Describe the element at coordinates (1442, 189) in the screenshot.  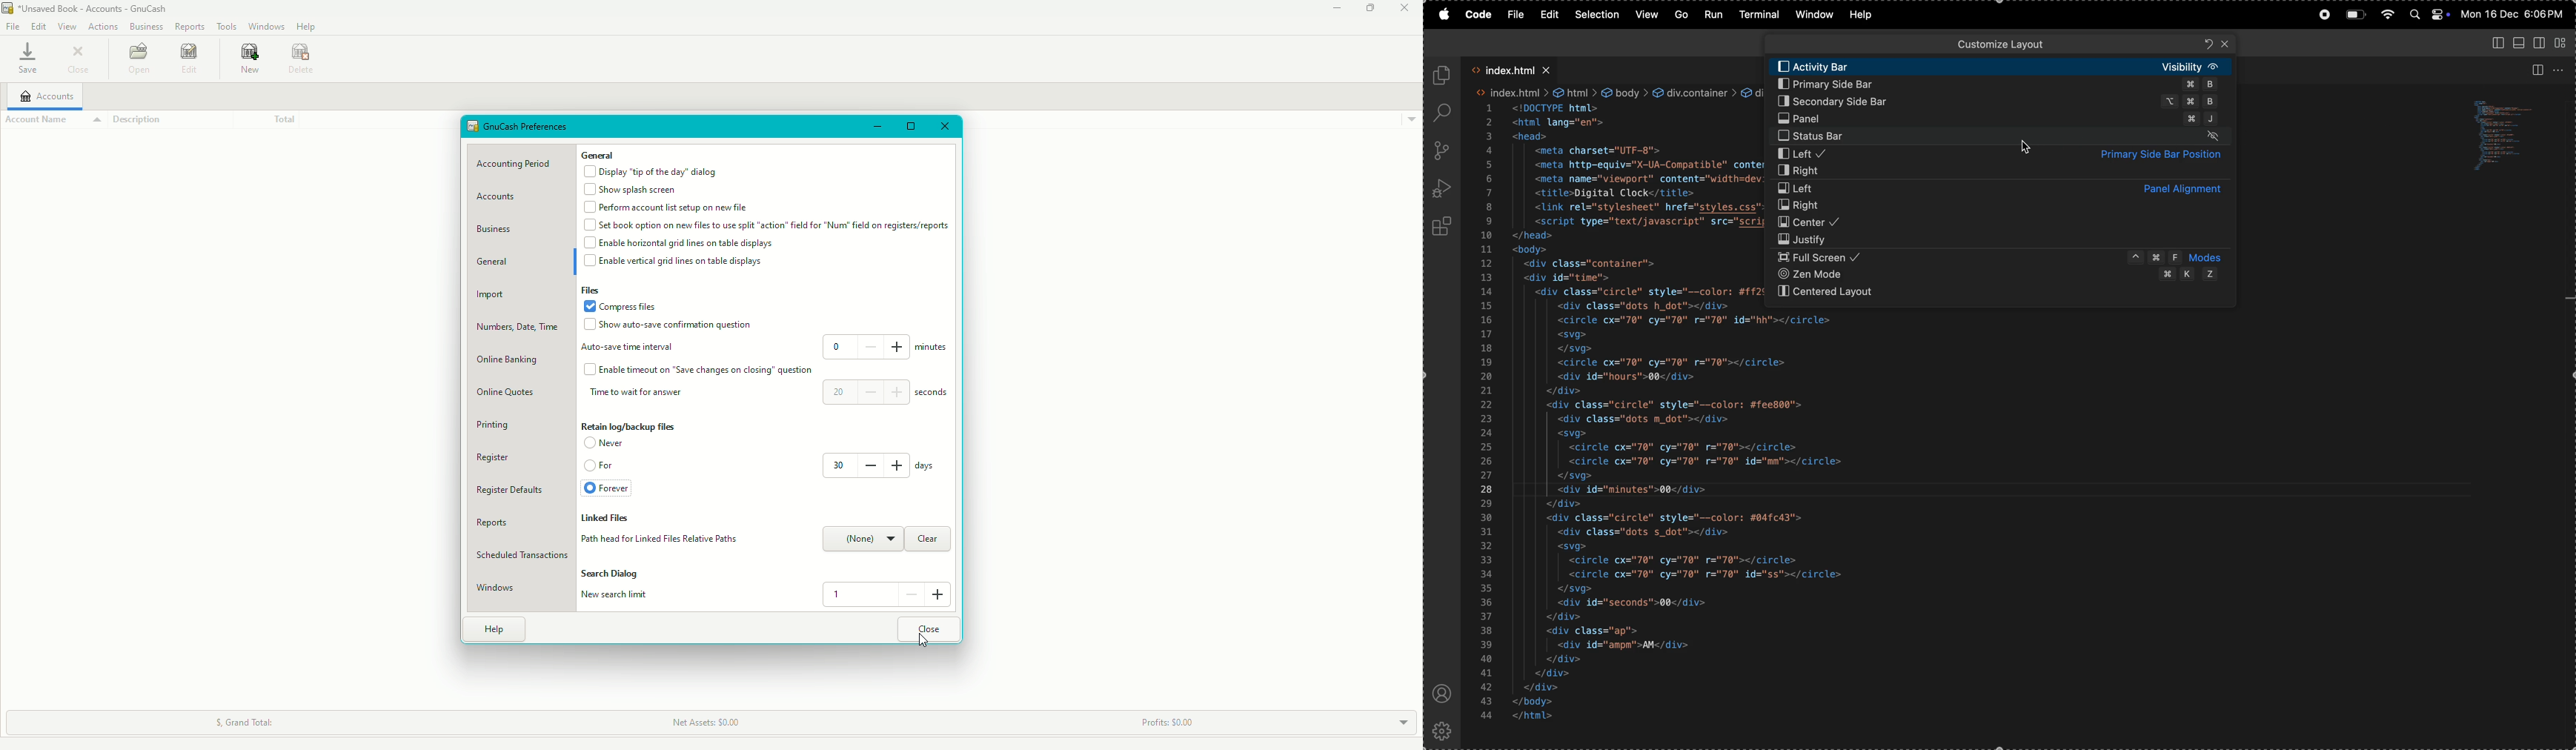
I see `run debug` at that location.